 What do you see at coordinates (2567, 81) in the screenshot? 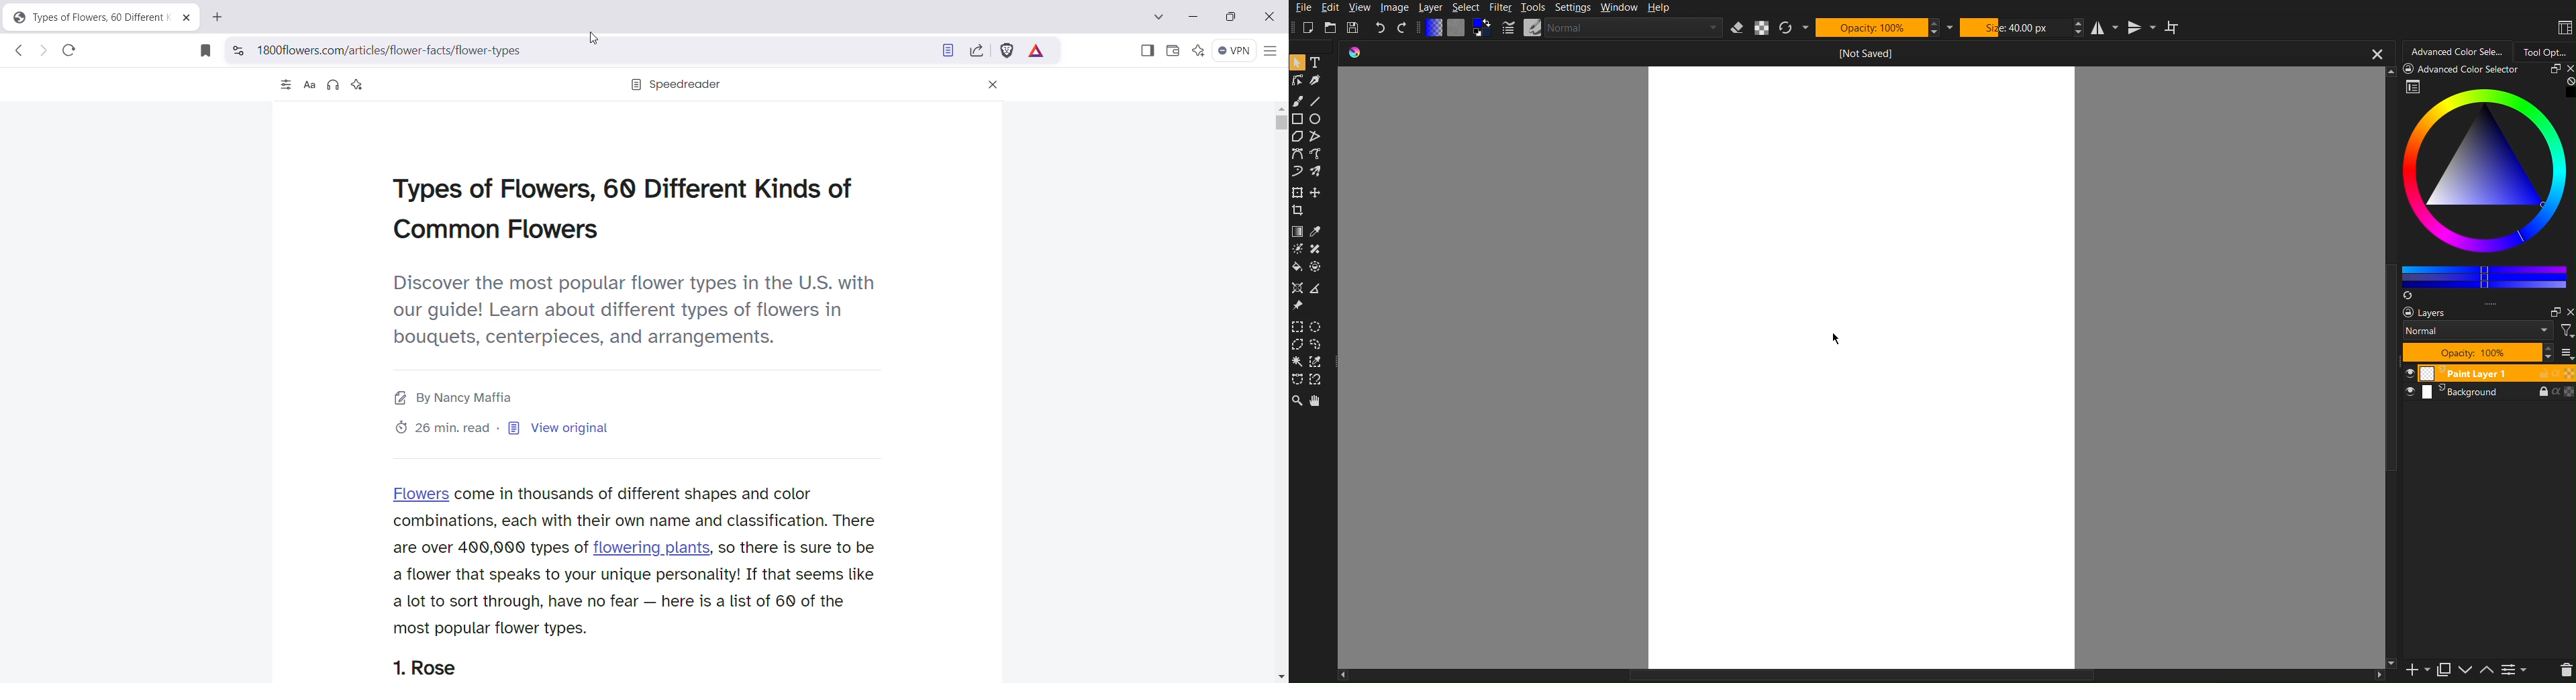
I see `stop` at bounding box center [2567, 81].